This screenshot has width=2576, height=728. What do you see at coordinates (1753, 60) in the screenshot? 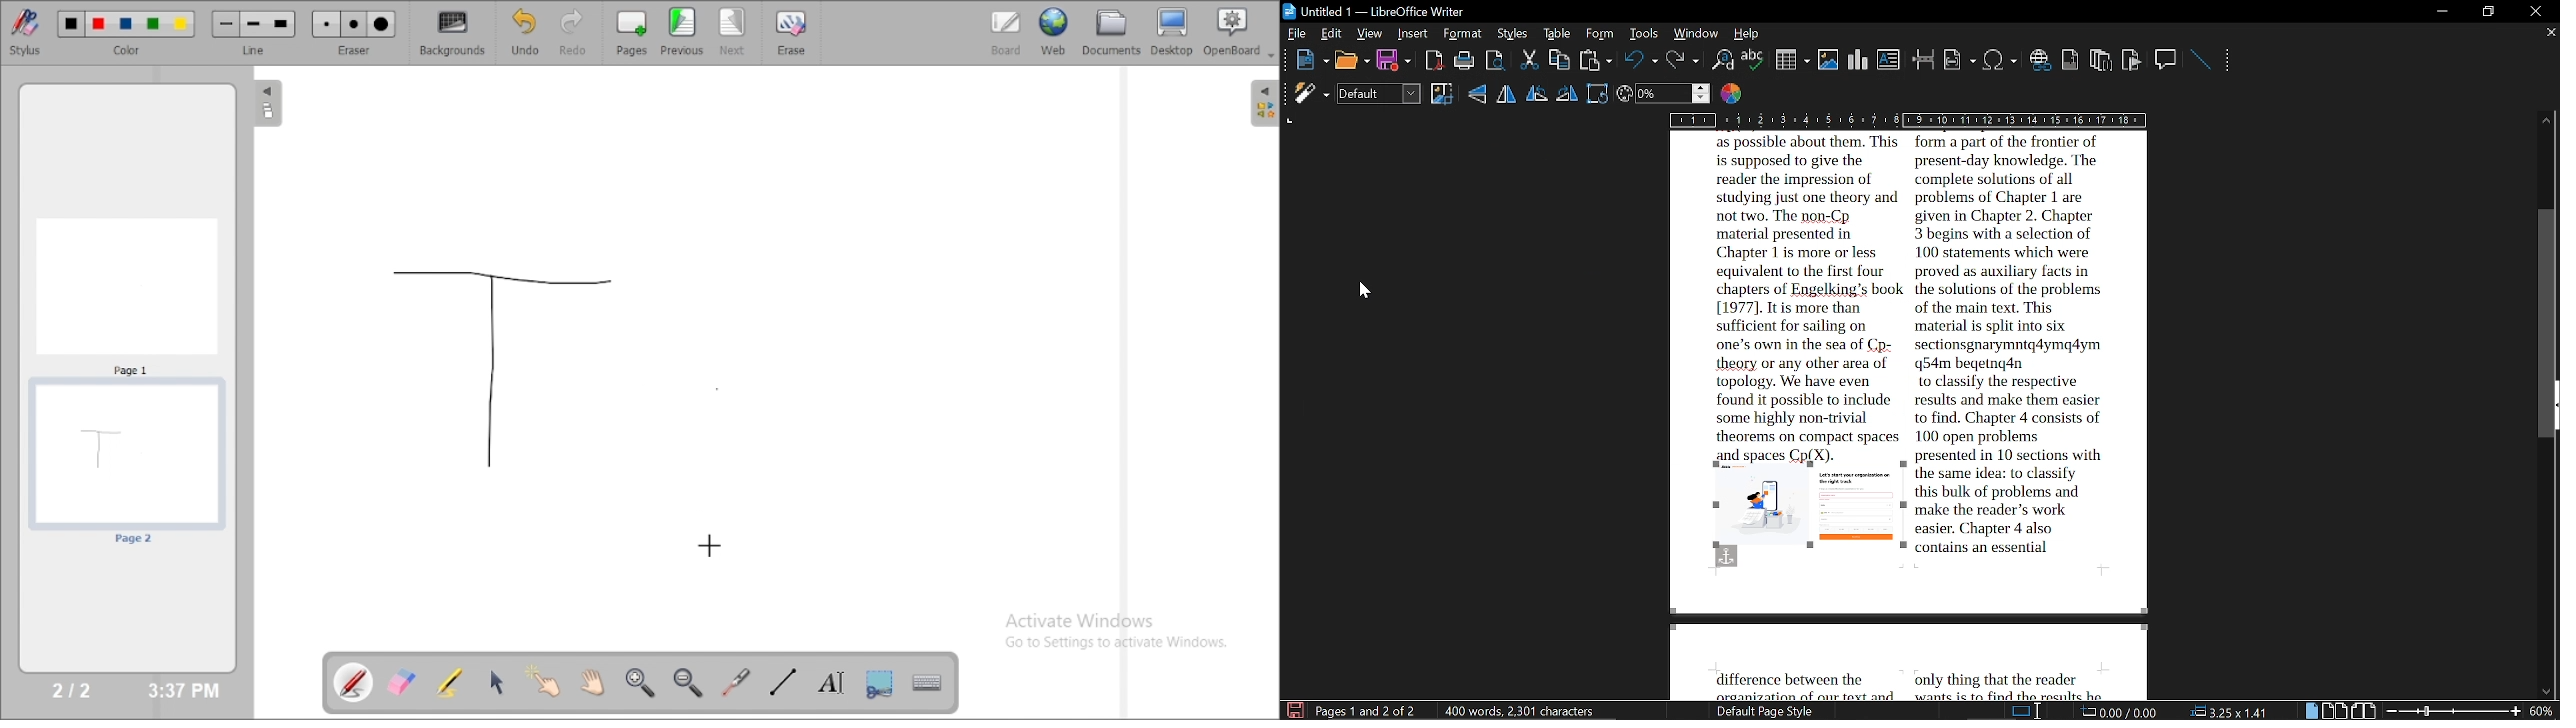
I see `spell check` at bounding box center [1753, 60].